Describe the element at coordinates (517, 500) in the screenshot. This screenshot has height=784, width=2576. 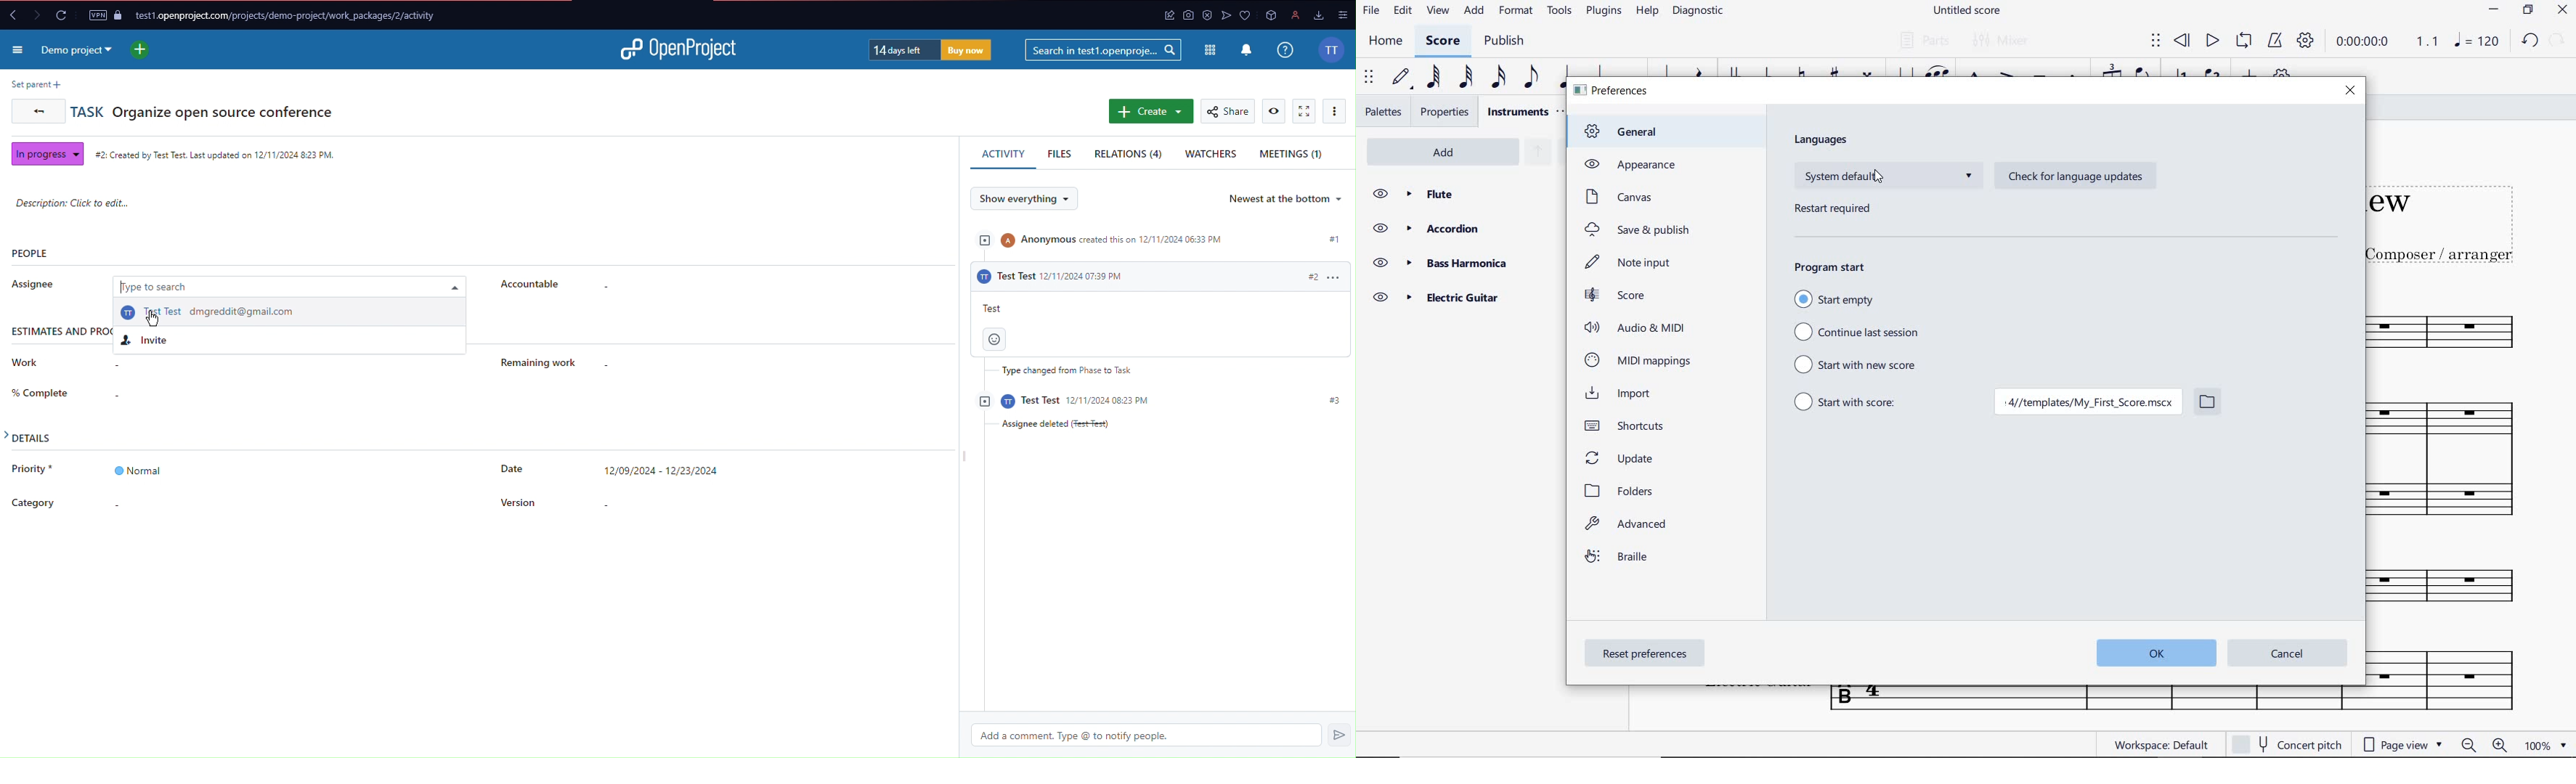
I see `Version` at that location.